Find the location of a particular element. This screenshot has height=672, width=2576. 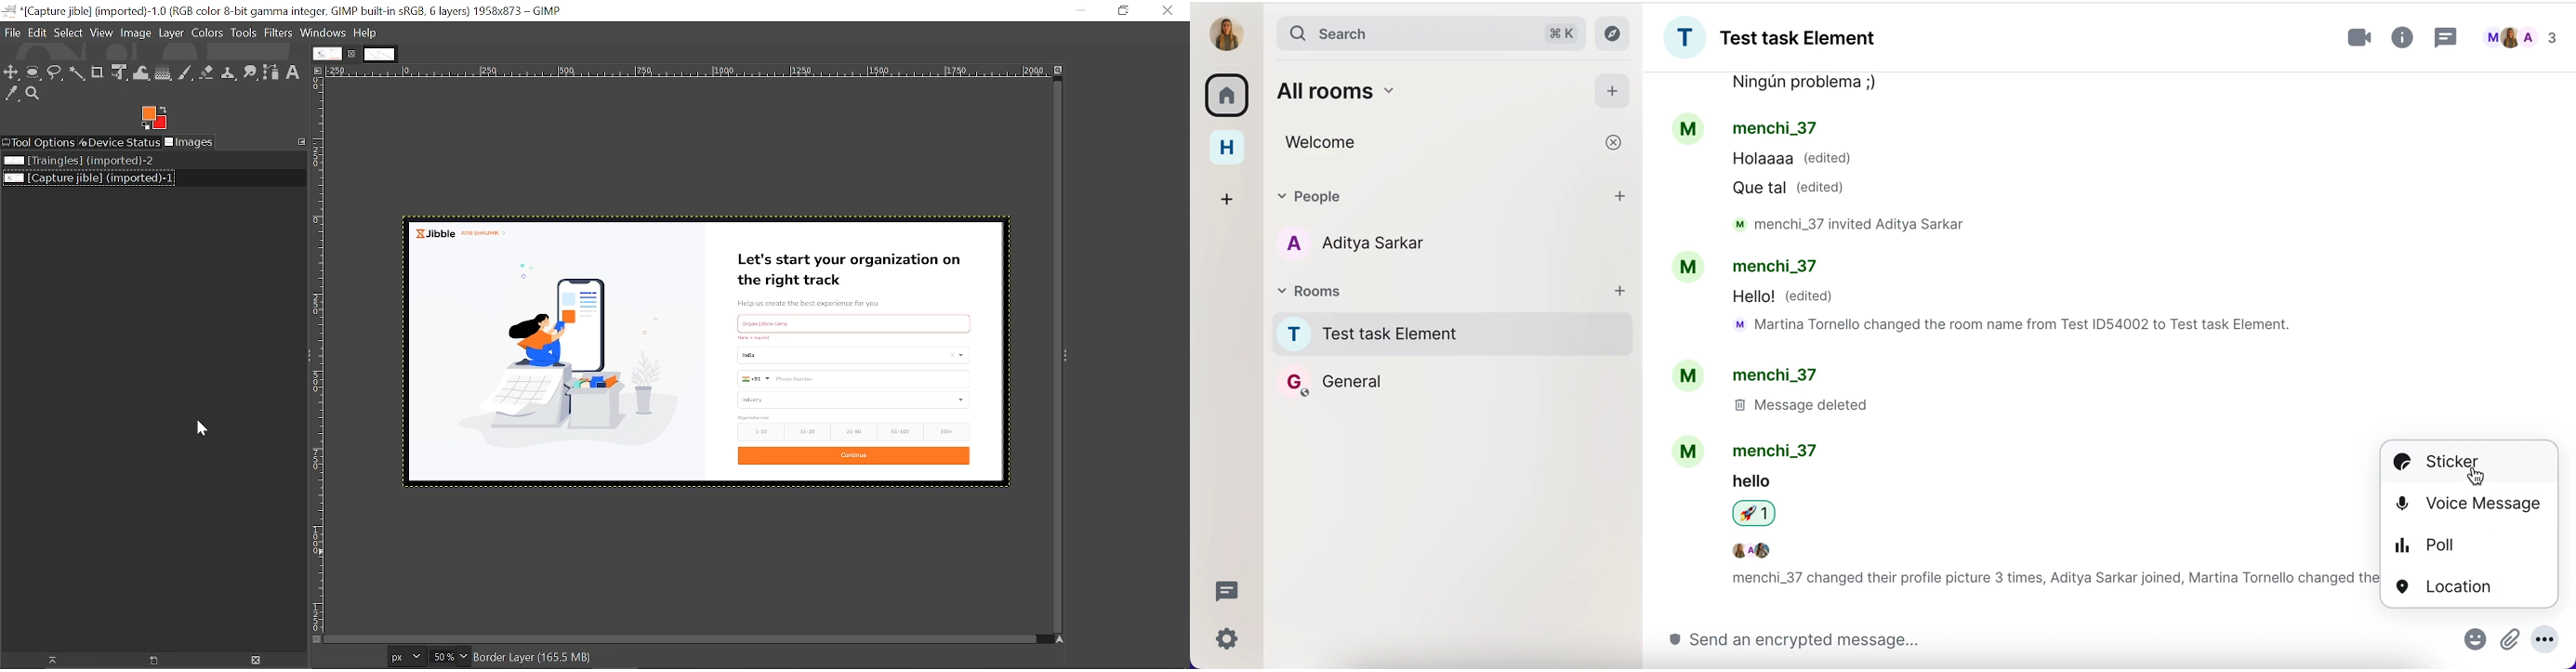

Smudge tool is located at coordinates (251, 72).